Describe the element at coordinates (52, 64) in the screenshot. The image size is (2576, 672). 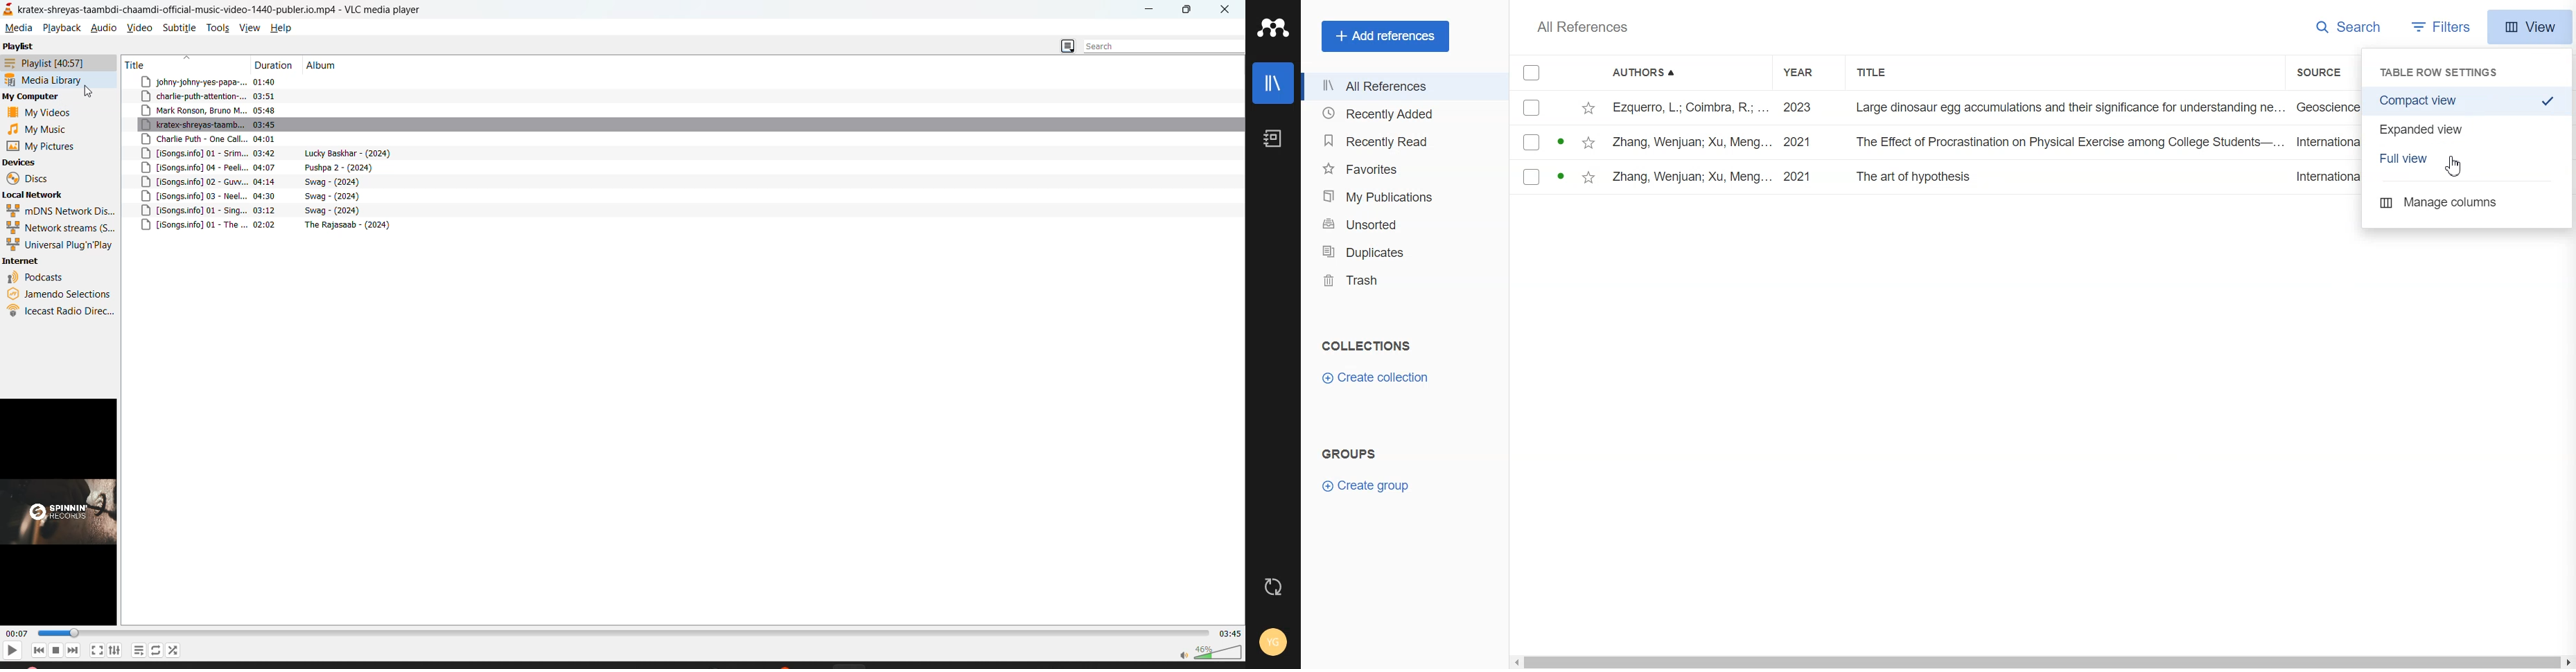
I see `playlist` at that location.